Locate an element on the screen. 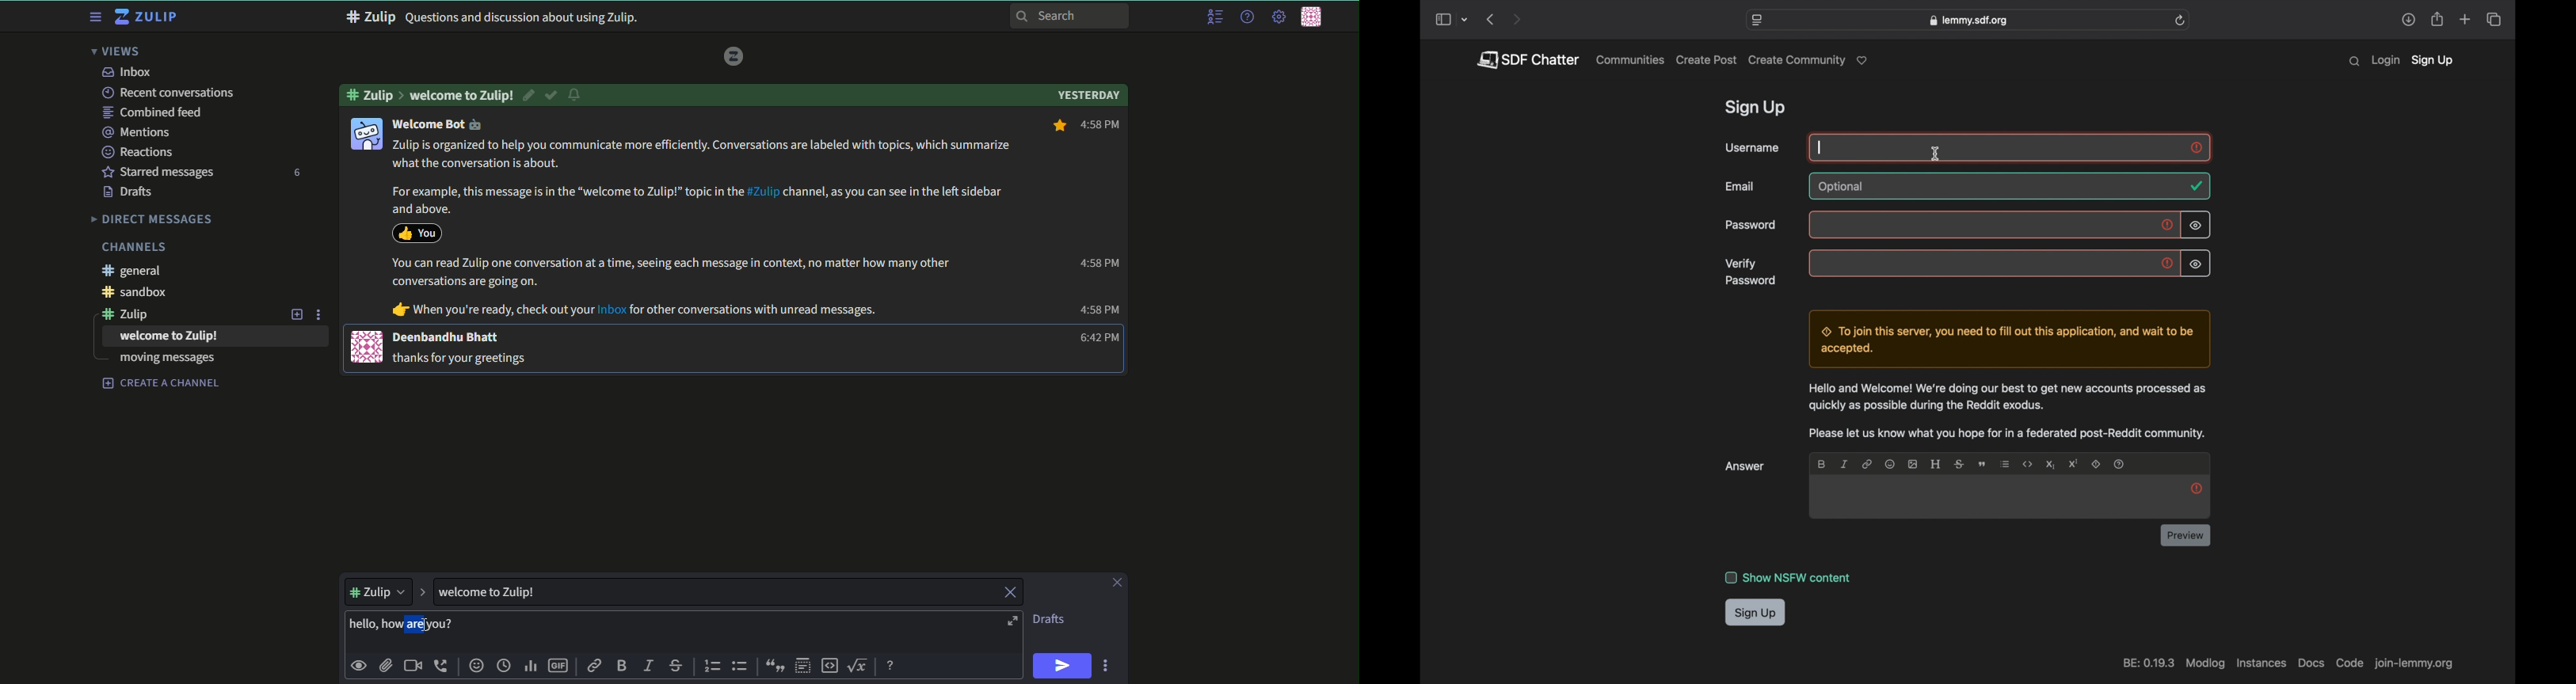 Image resolution: width=2576 pixels, height=700 pixels. number is located at coordinates (295, 173).